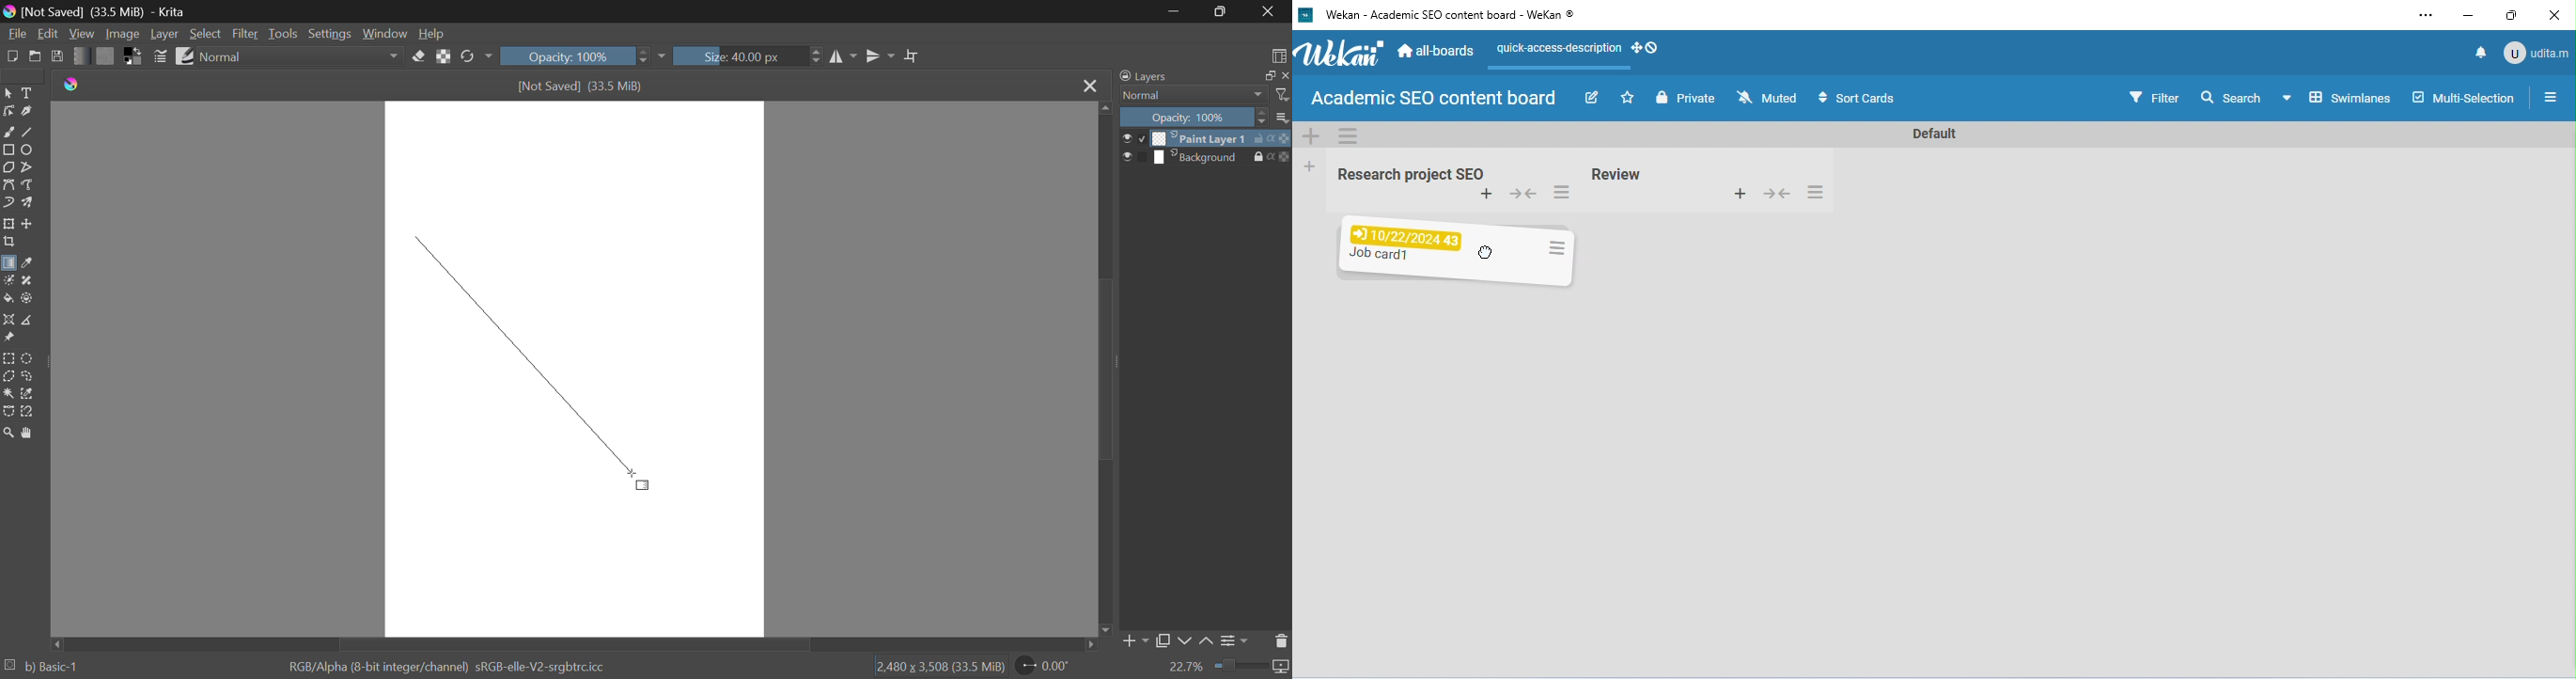  What do you see at coordinates (8, 150) in the screenshot?
I see `Rectangle` at bounding box center [8, 150].